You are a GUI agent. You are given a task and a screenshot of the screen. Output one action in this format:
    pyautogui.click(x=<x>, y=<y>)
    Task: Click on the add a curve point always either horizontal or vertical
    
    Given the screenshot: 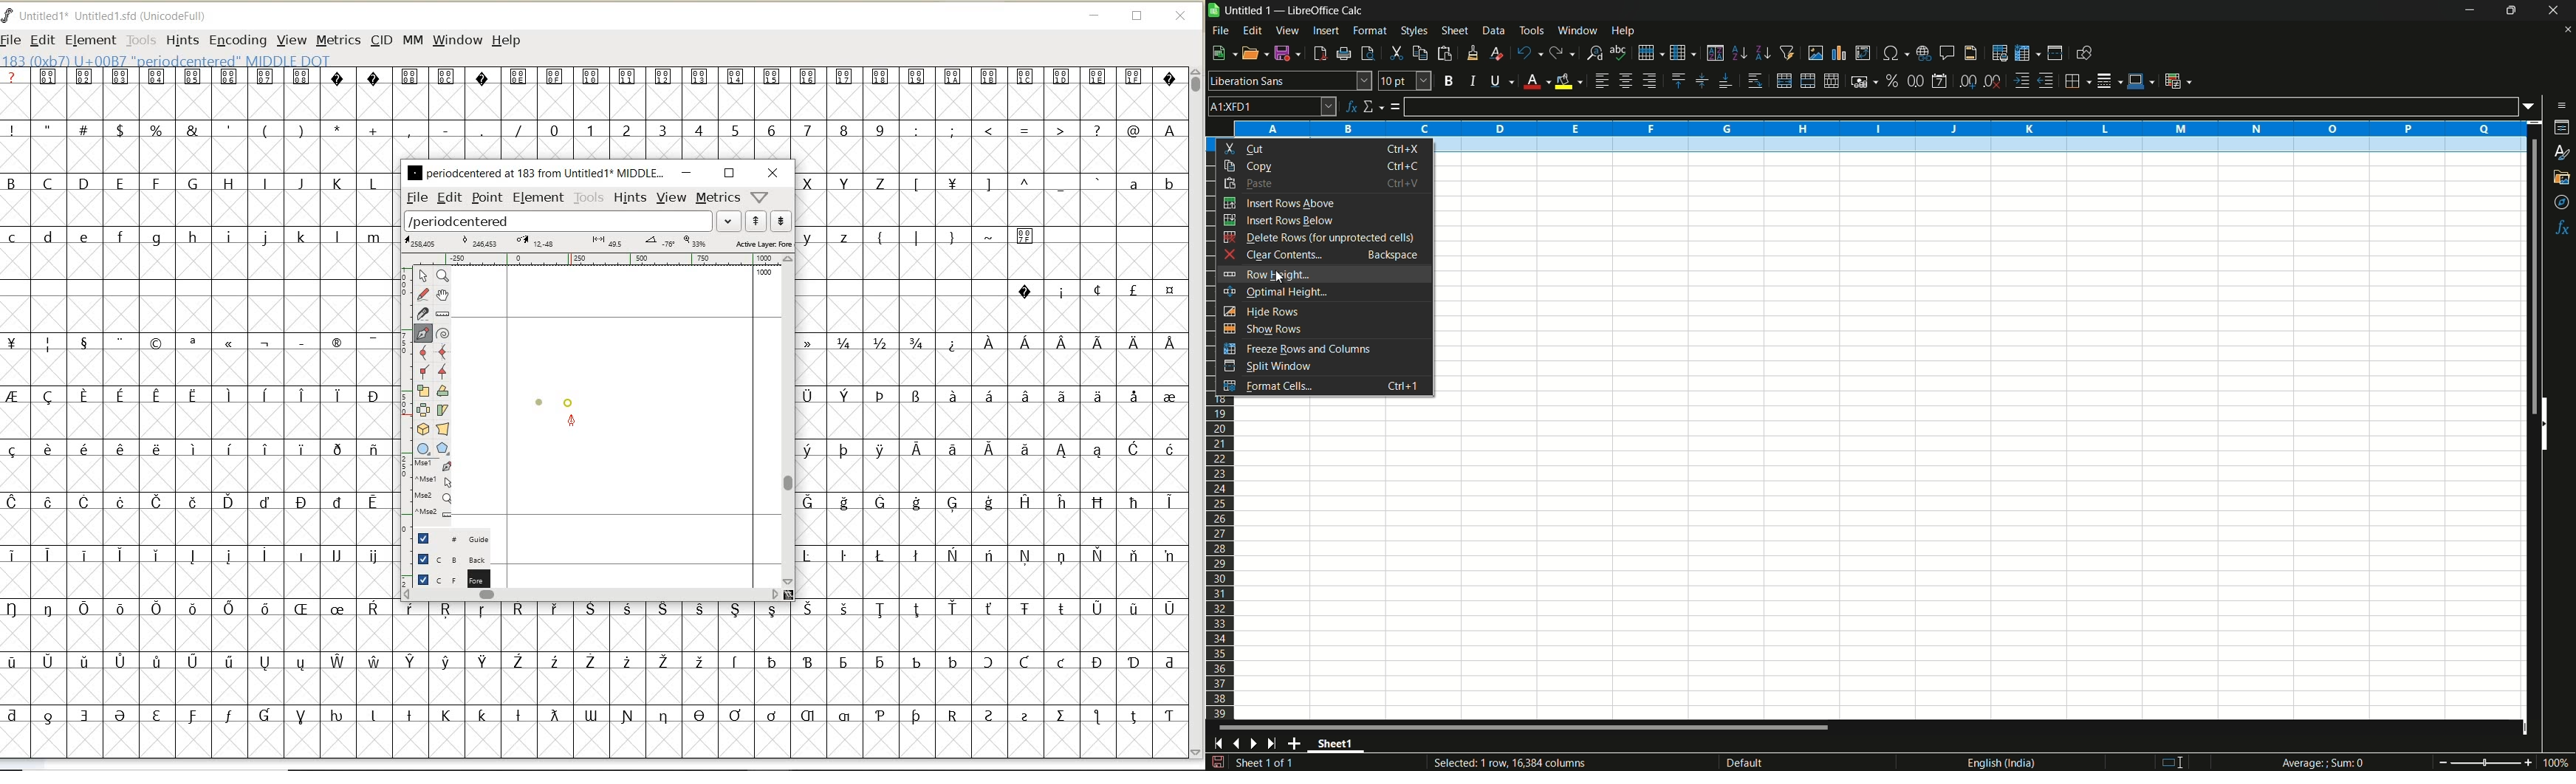 What is the action you would take?
    pyautogui.click(x=442, y=351)
    